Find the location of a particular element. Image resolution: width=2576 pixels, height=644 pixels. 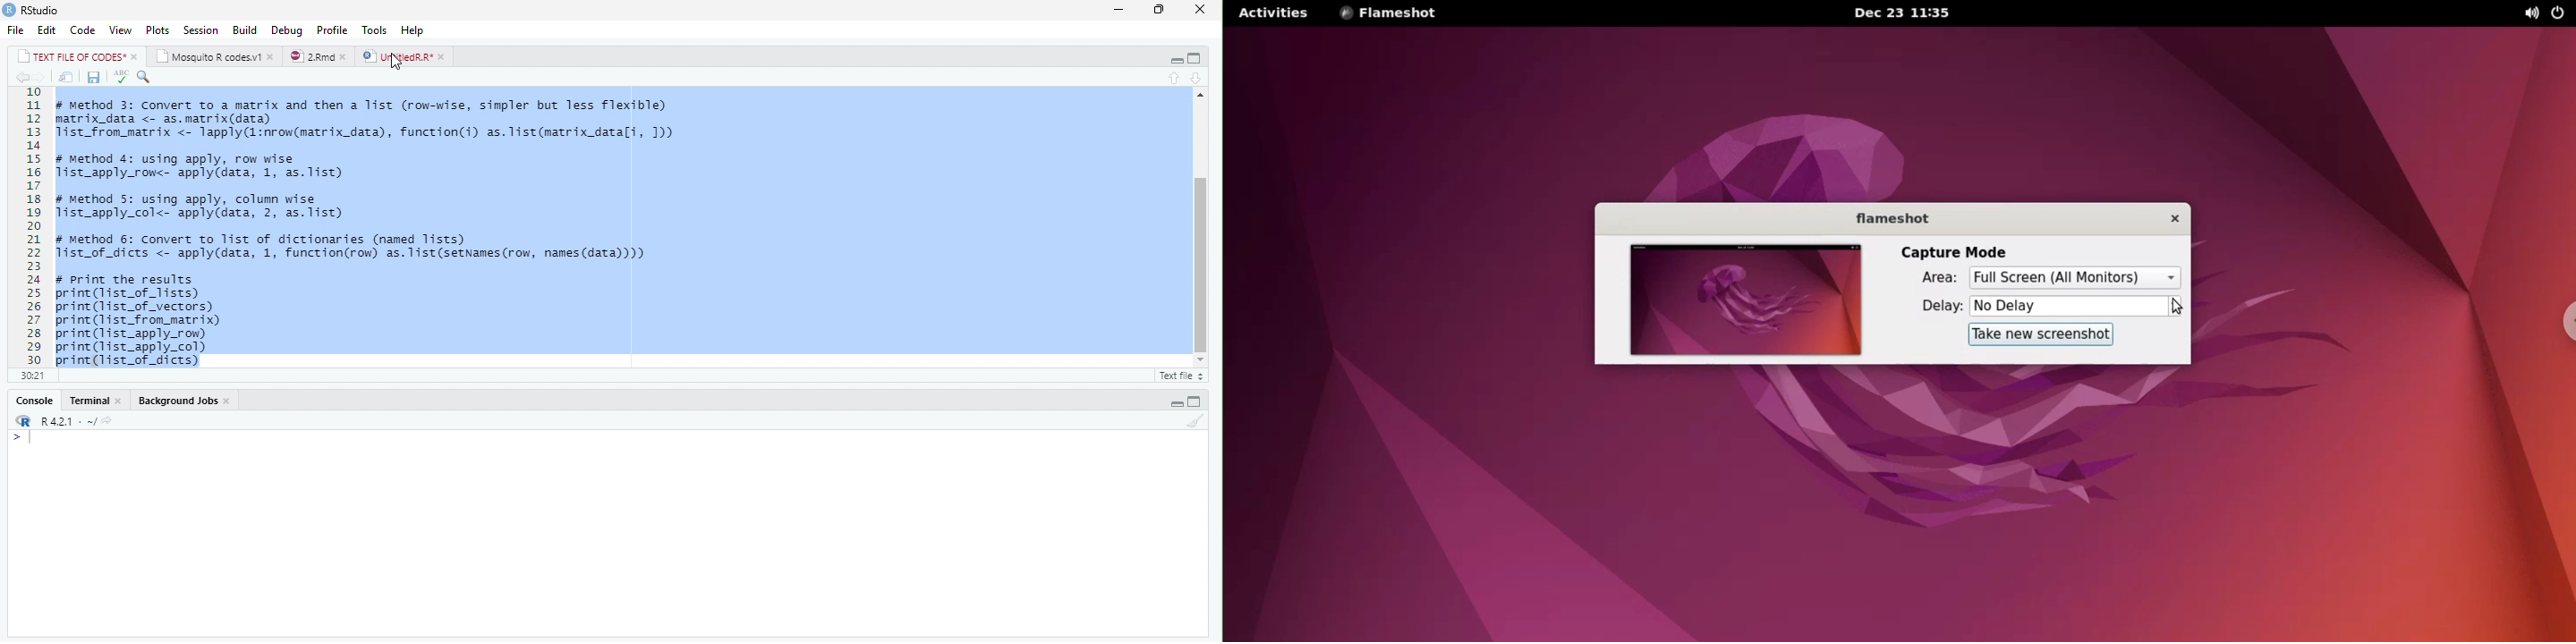

Session is located at coordinates (202, 30).